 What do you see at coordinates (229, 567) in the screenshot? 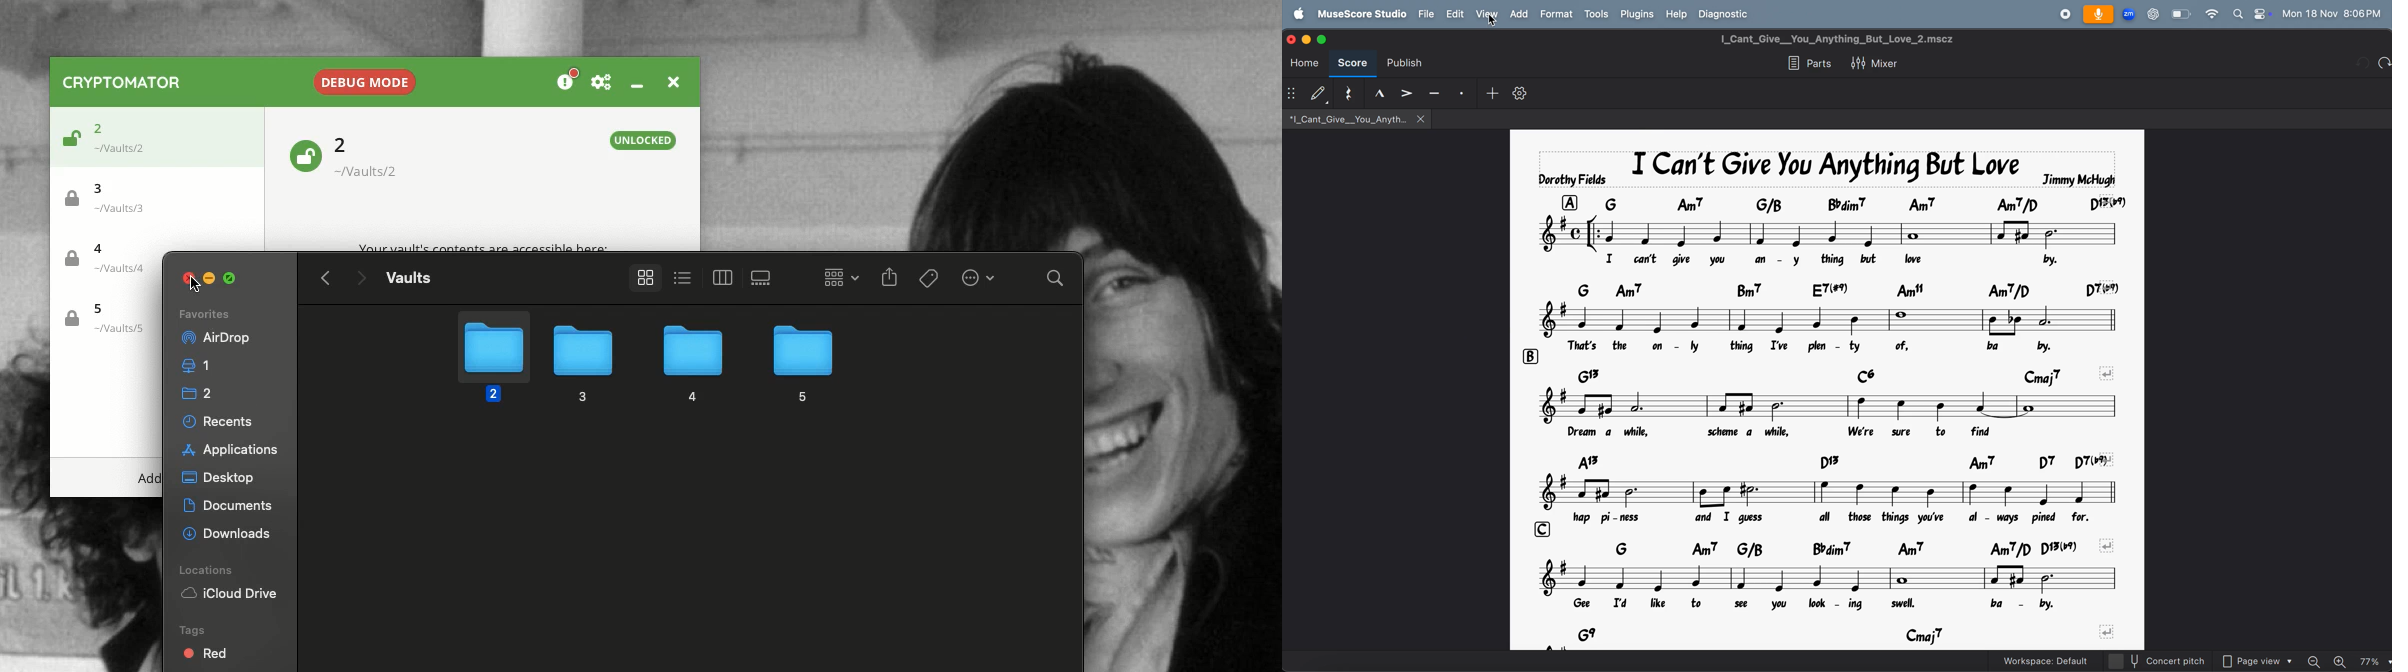
I see `iCloud Drive` at bounding box center [229, 567].